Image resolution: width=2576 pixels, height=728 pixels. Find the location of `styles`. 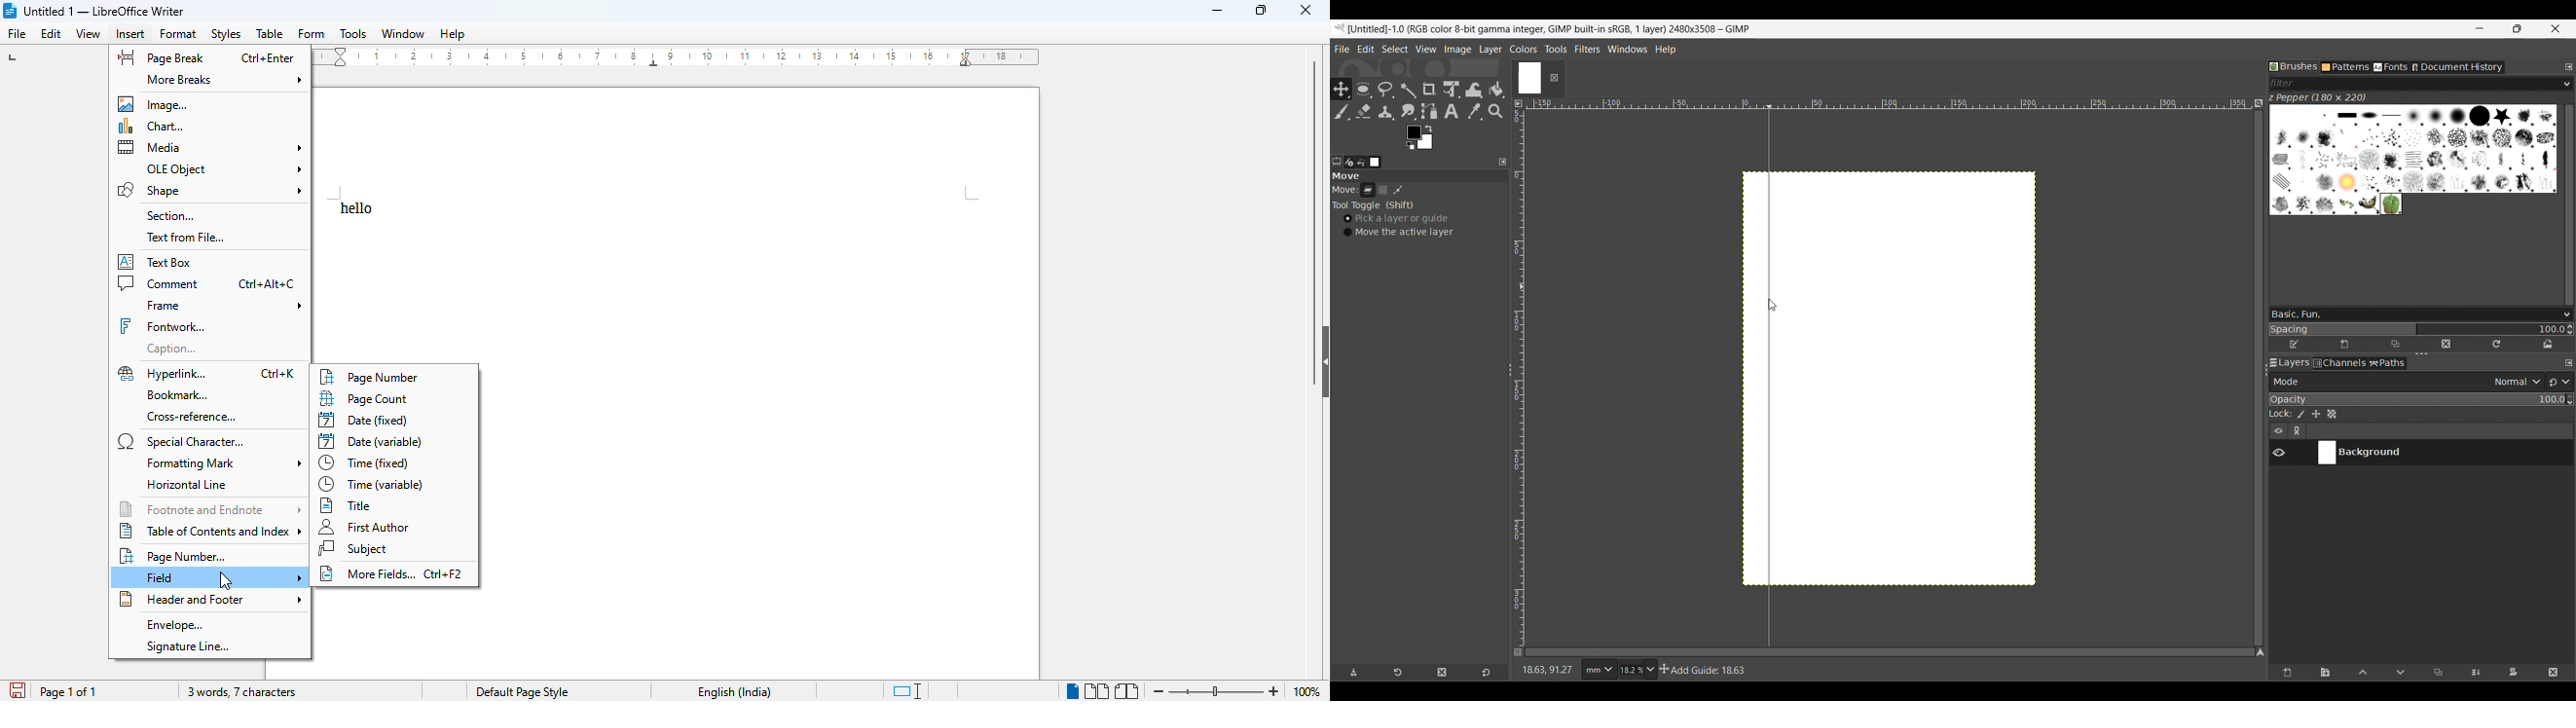

styles is located at coordinates (227, 34).